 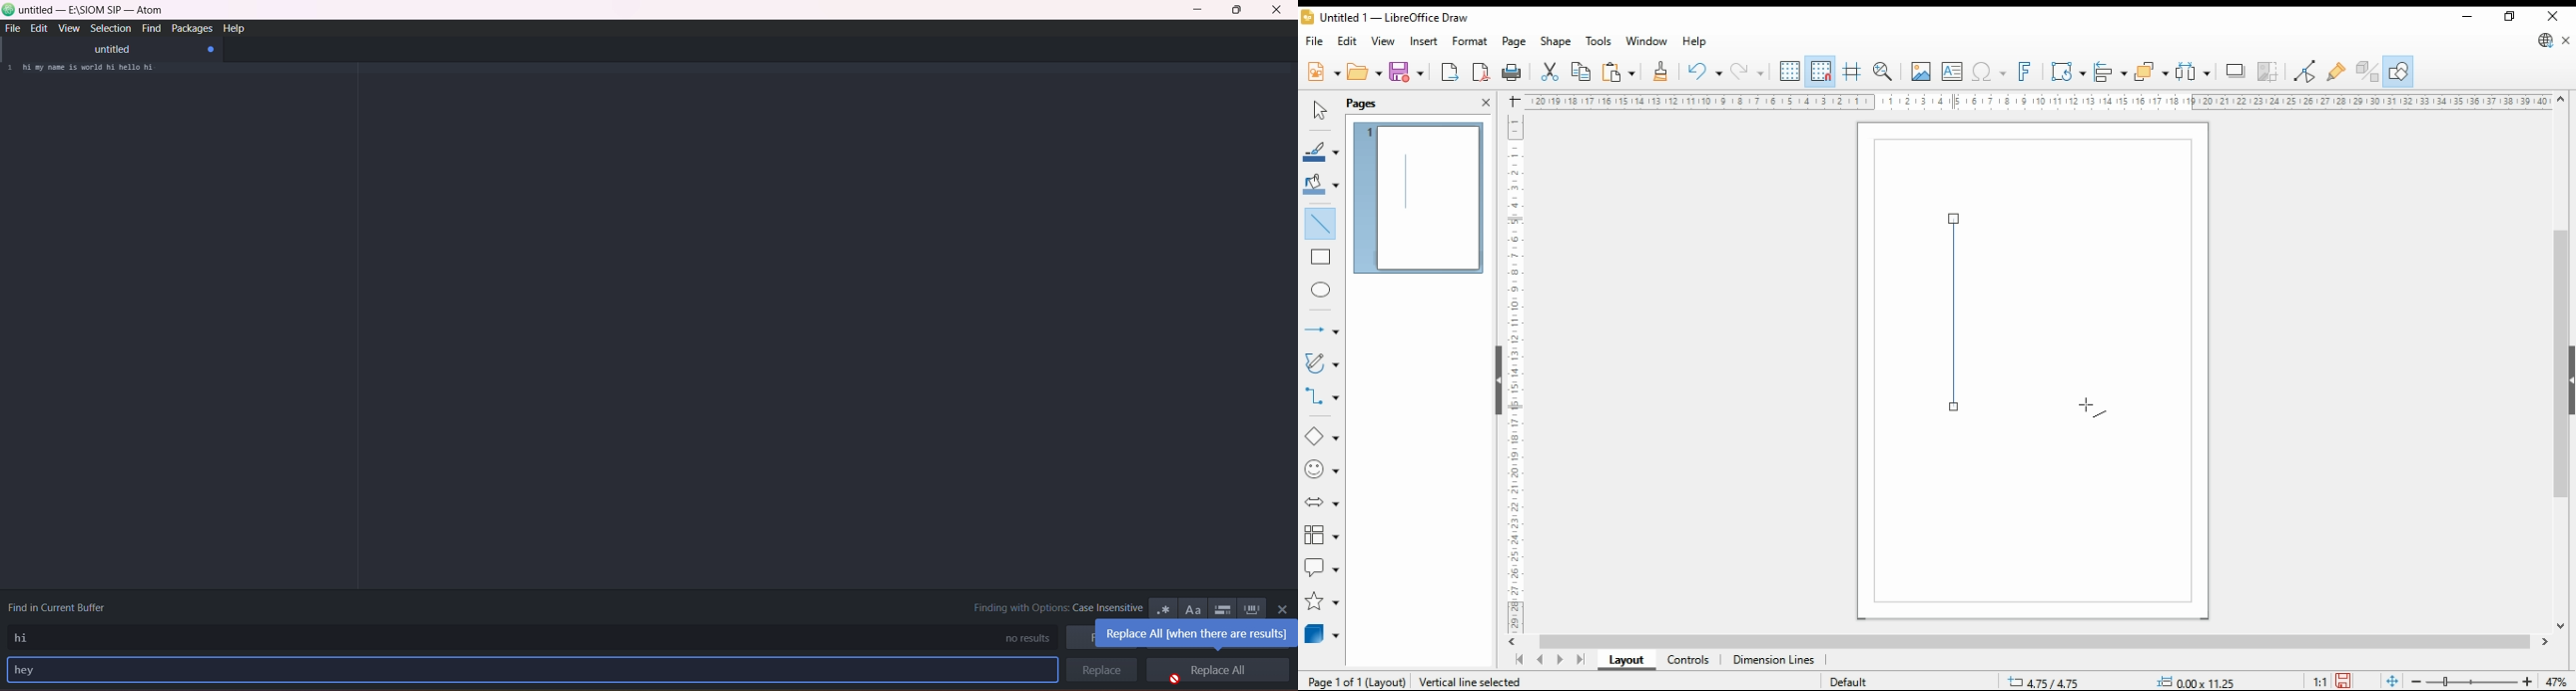 I want to click on close document, so click(x=2567, y=42).